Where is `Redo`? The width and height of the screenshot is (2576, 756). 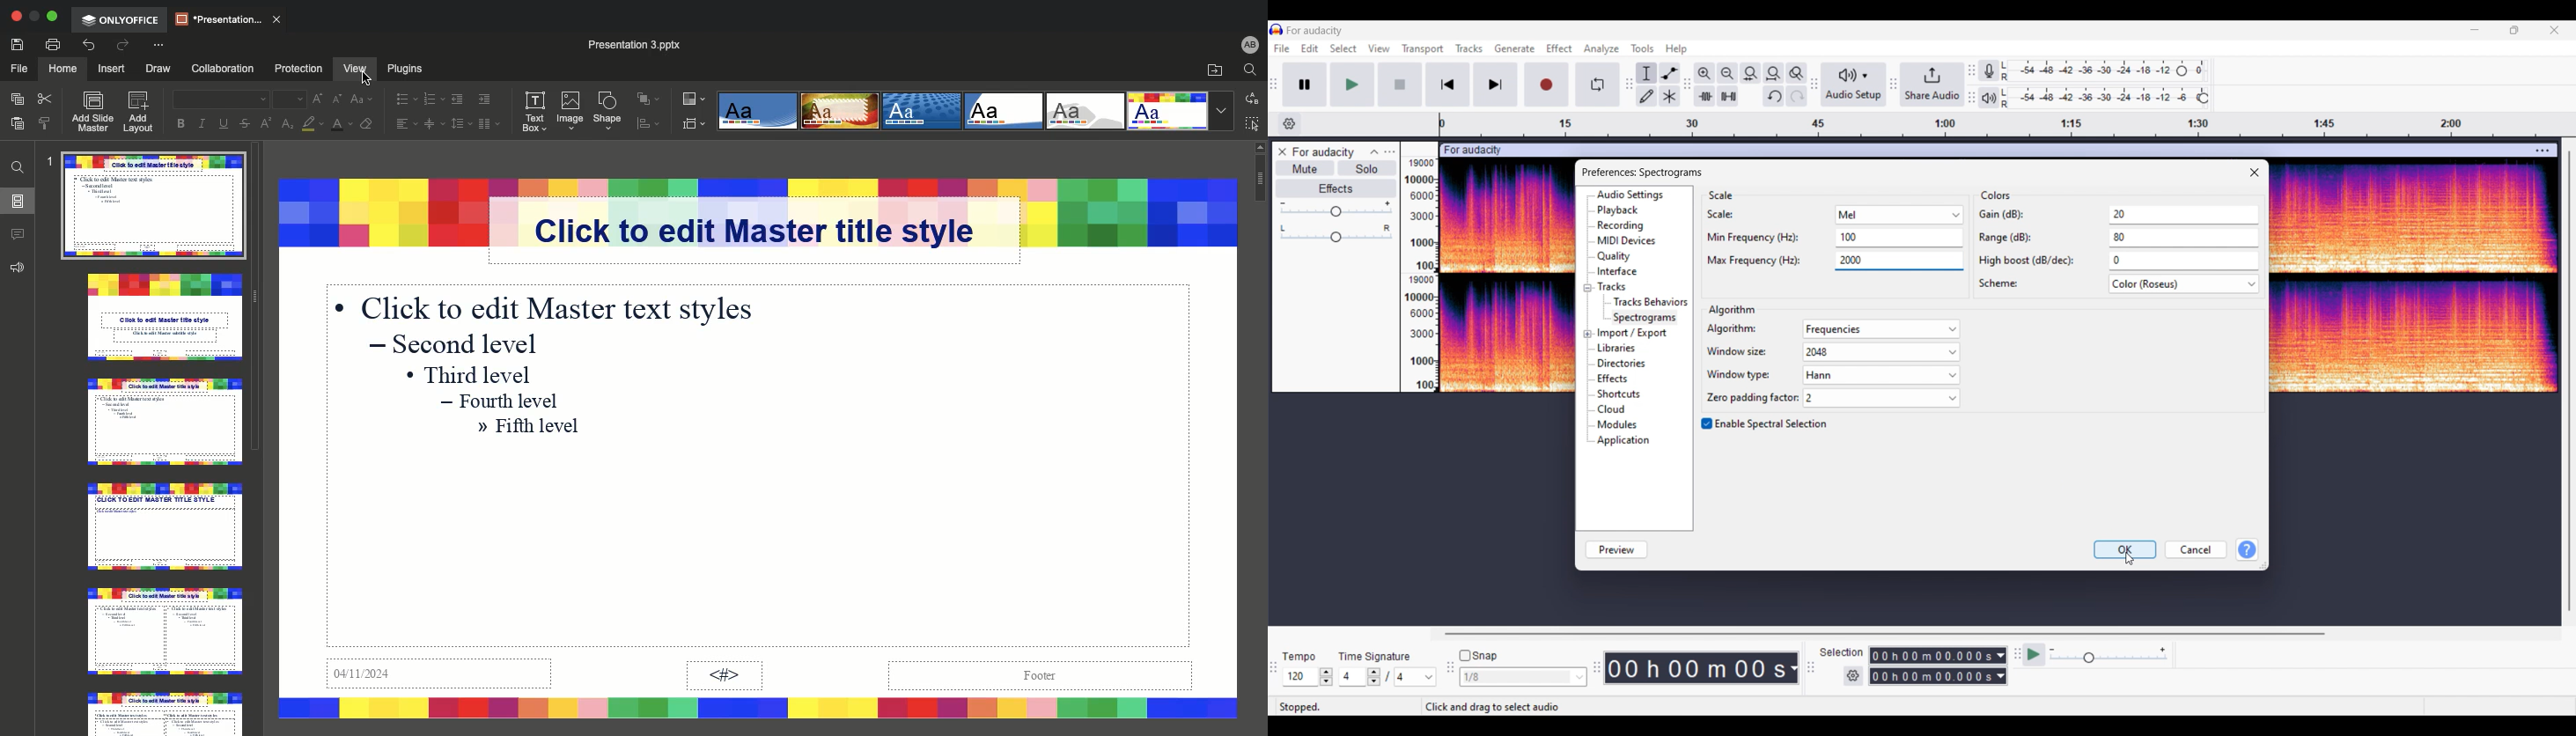 Redo is located at coordinates (1797, 96).